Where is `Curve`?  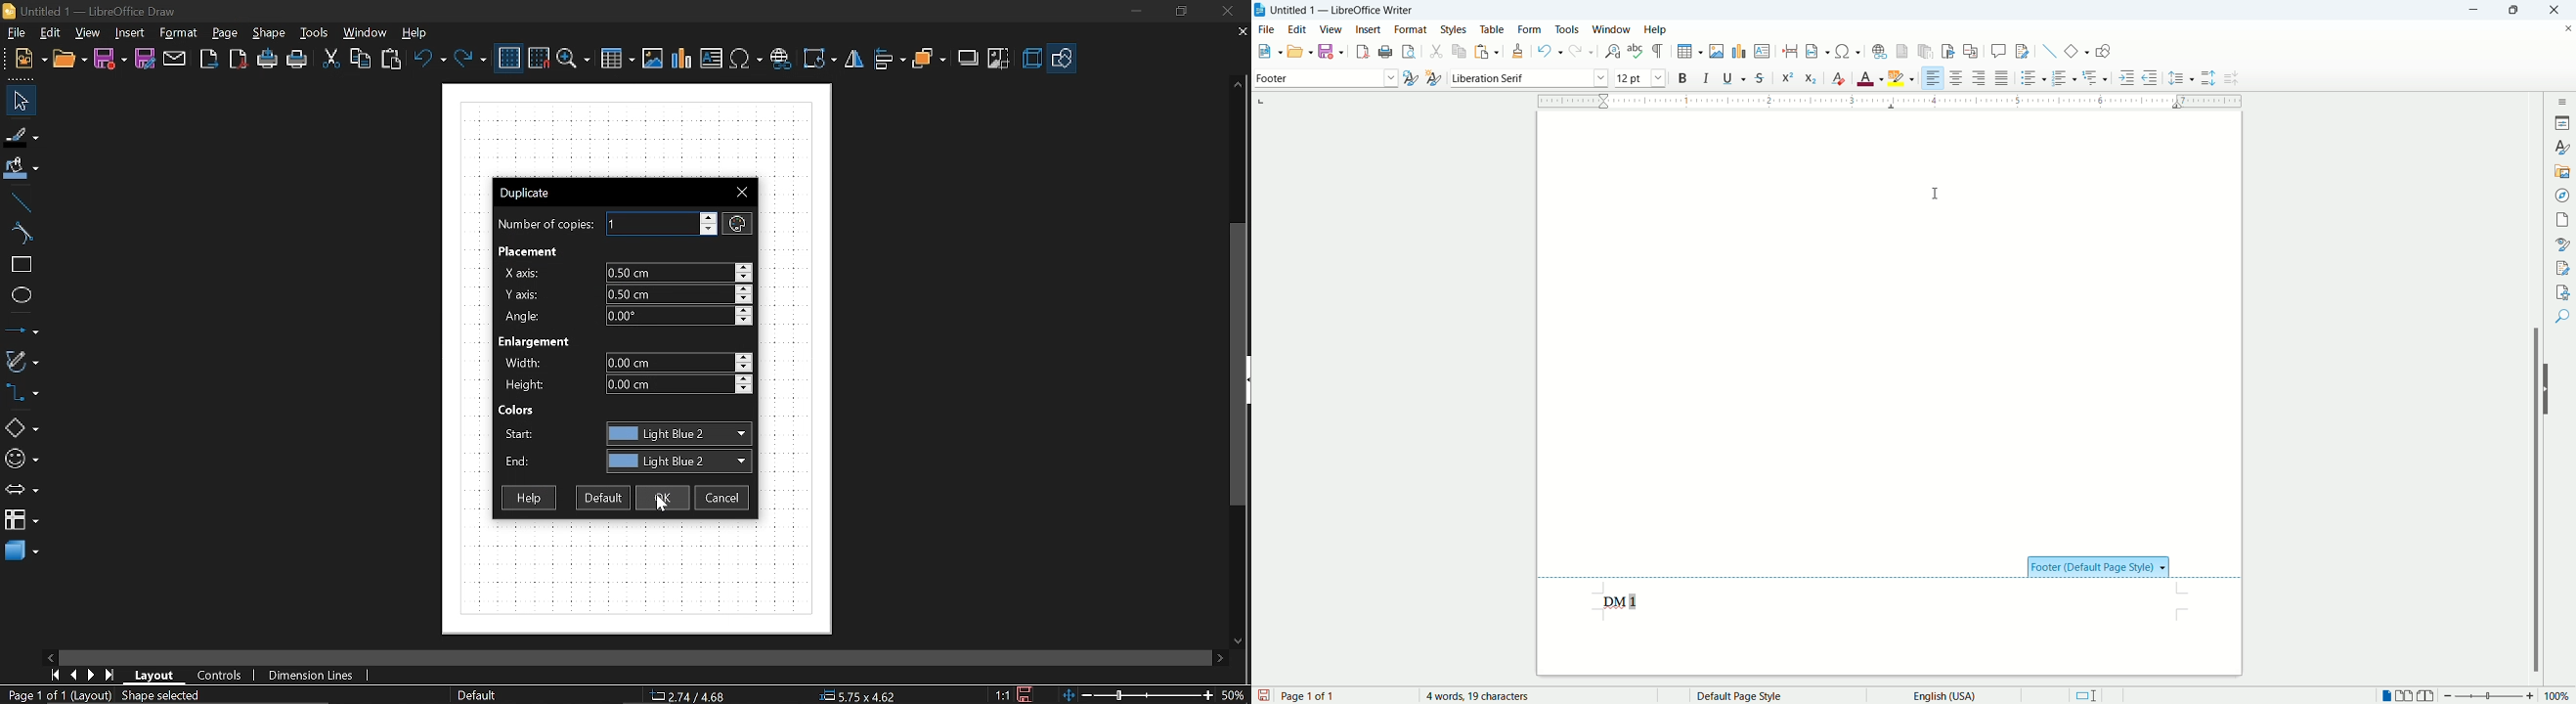 Curve is located at coordinates (19, 235).